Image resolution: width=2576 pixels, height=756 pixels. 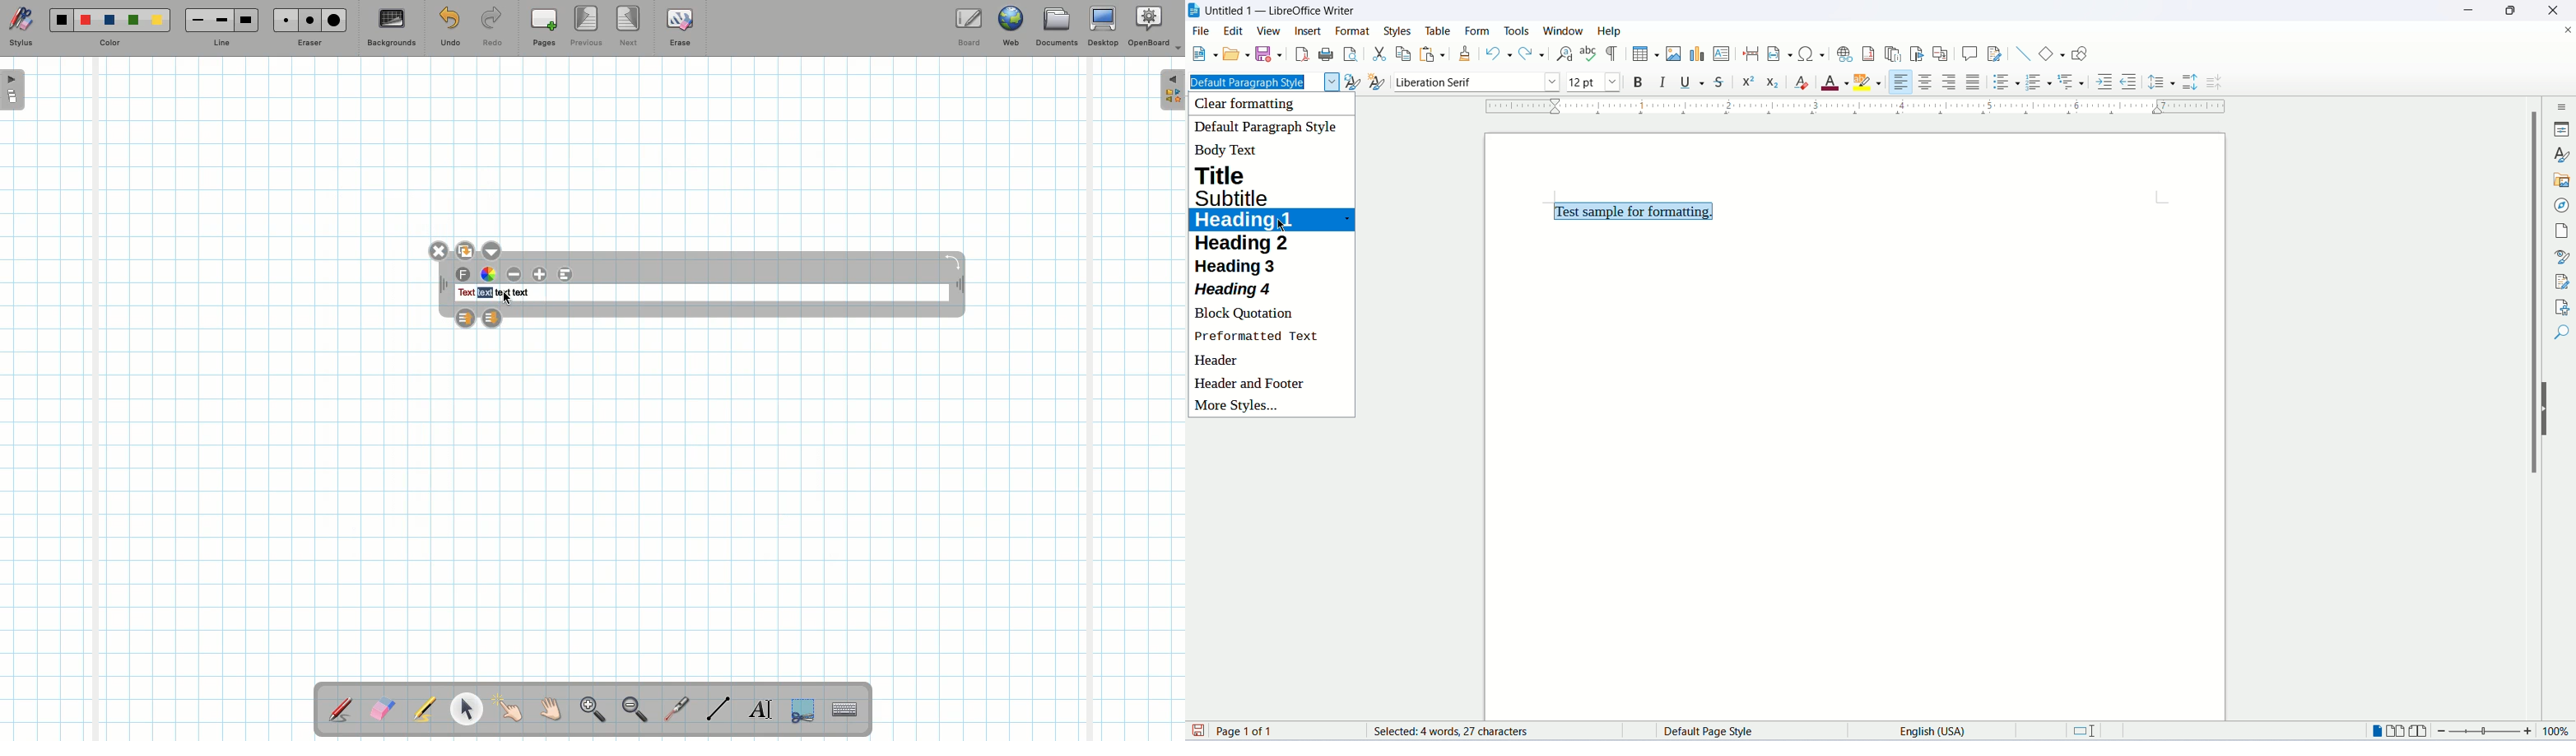 What do you see at coordinates (1269, 220) in the screenshot?
I see `heading 1` at bounding box center [1269, 220].